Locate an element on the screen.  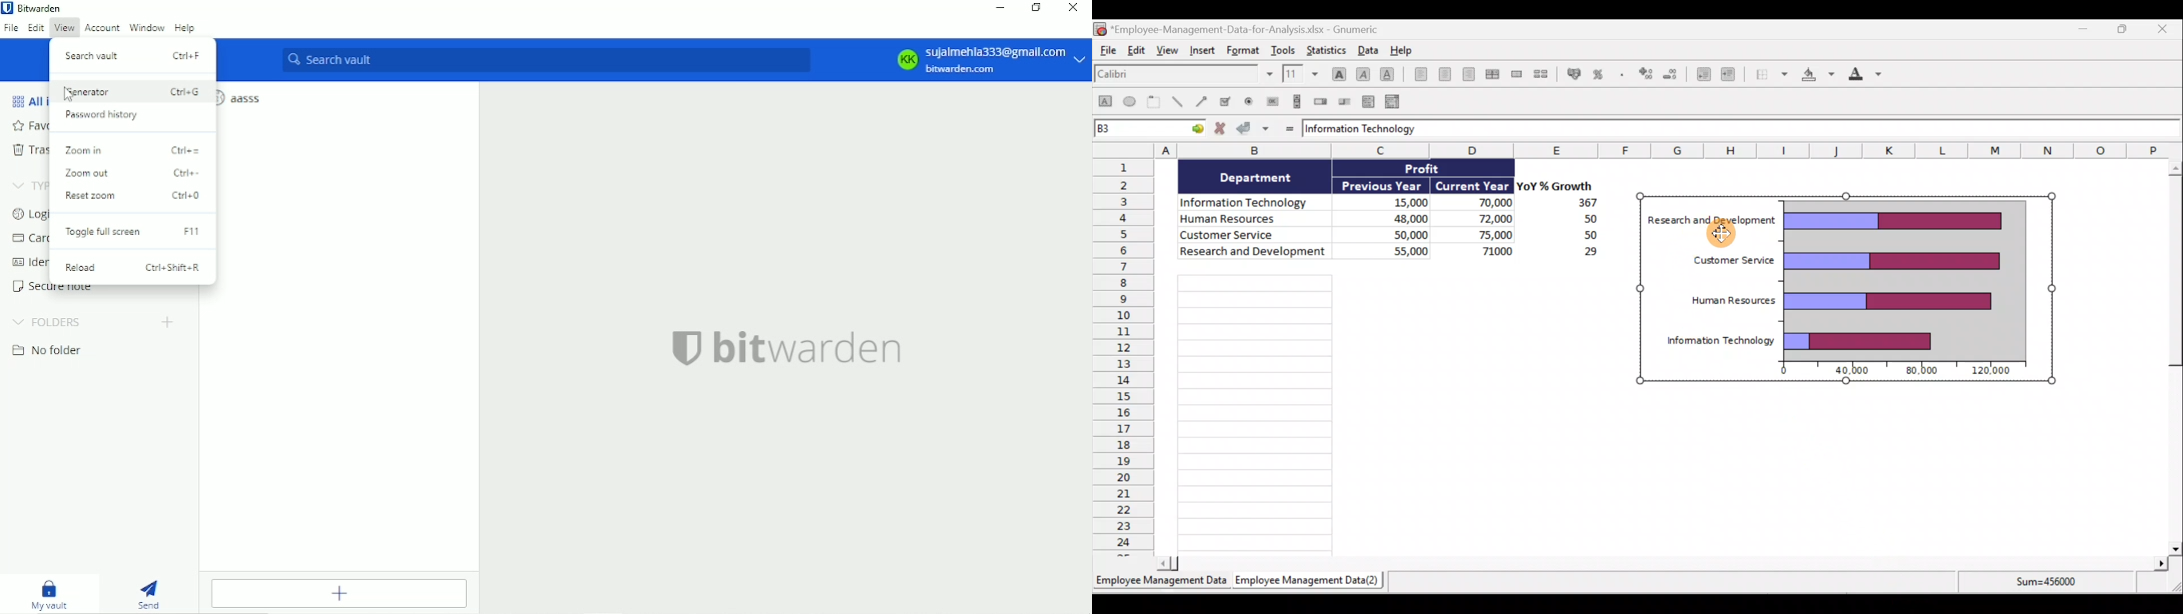
Align left is located at coordinates (1417, 76).